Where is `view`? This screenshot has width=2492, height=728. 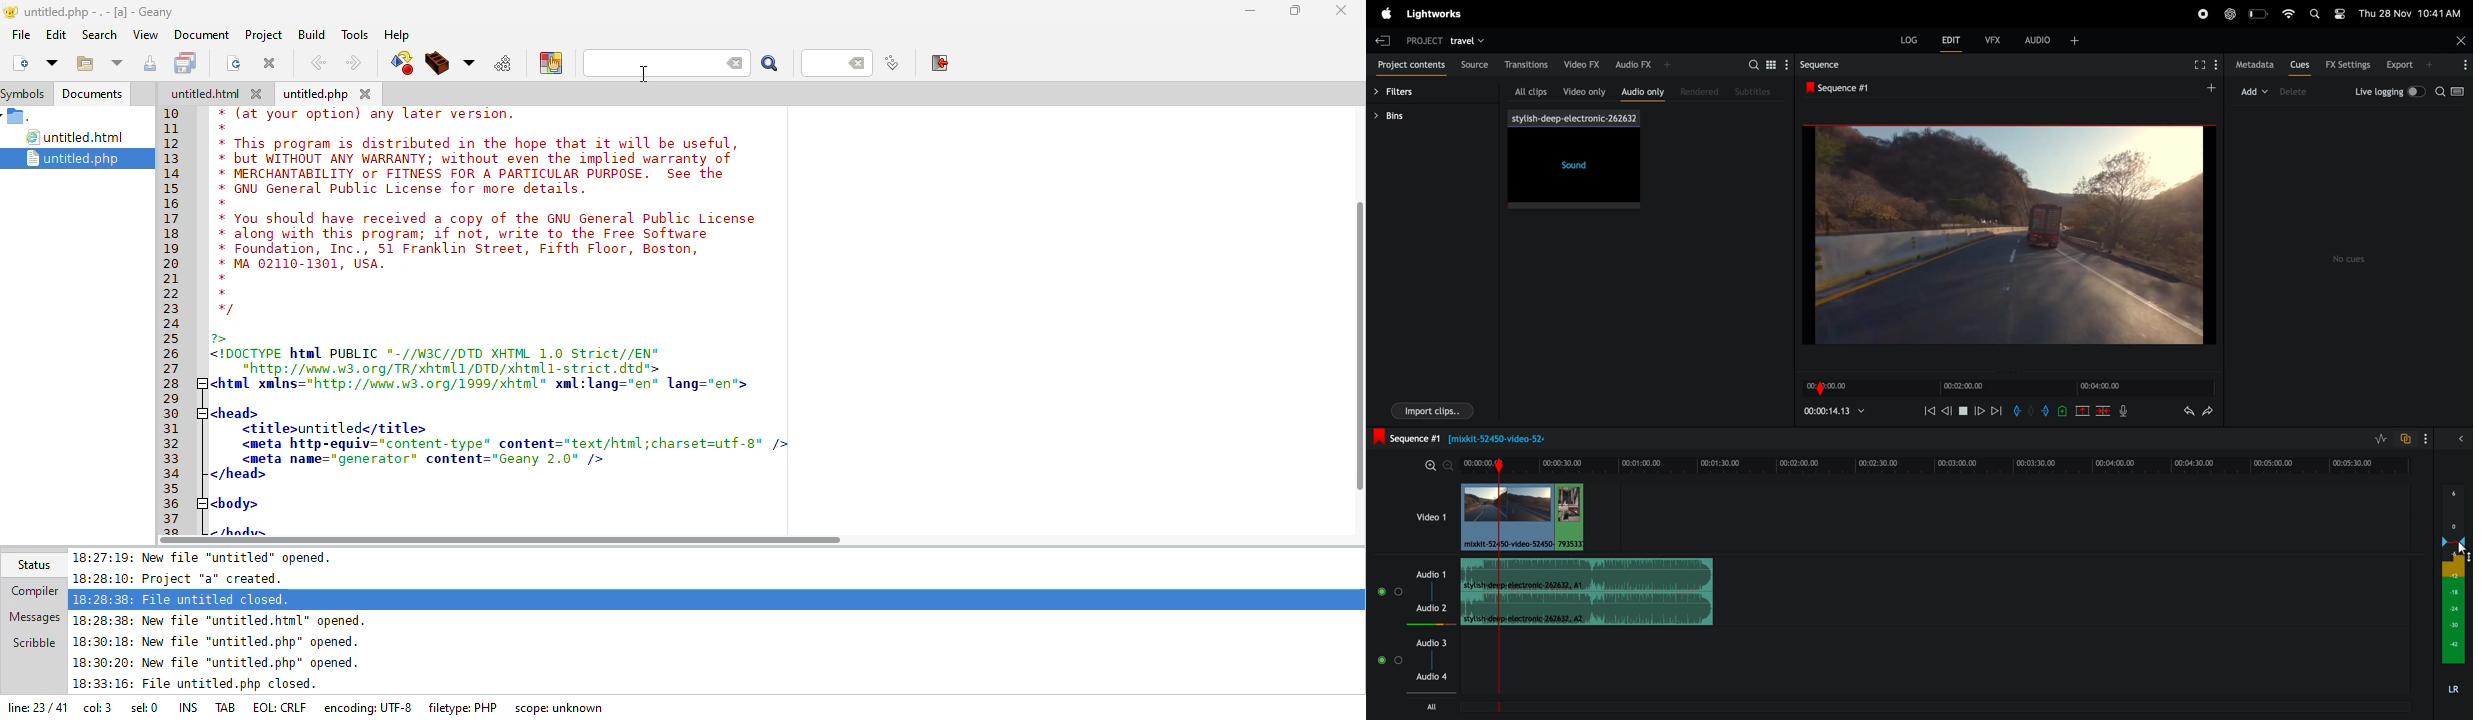
view is located at coordinates (144, 34).